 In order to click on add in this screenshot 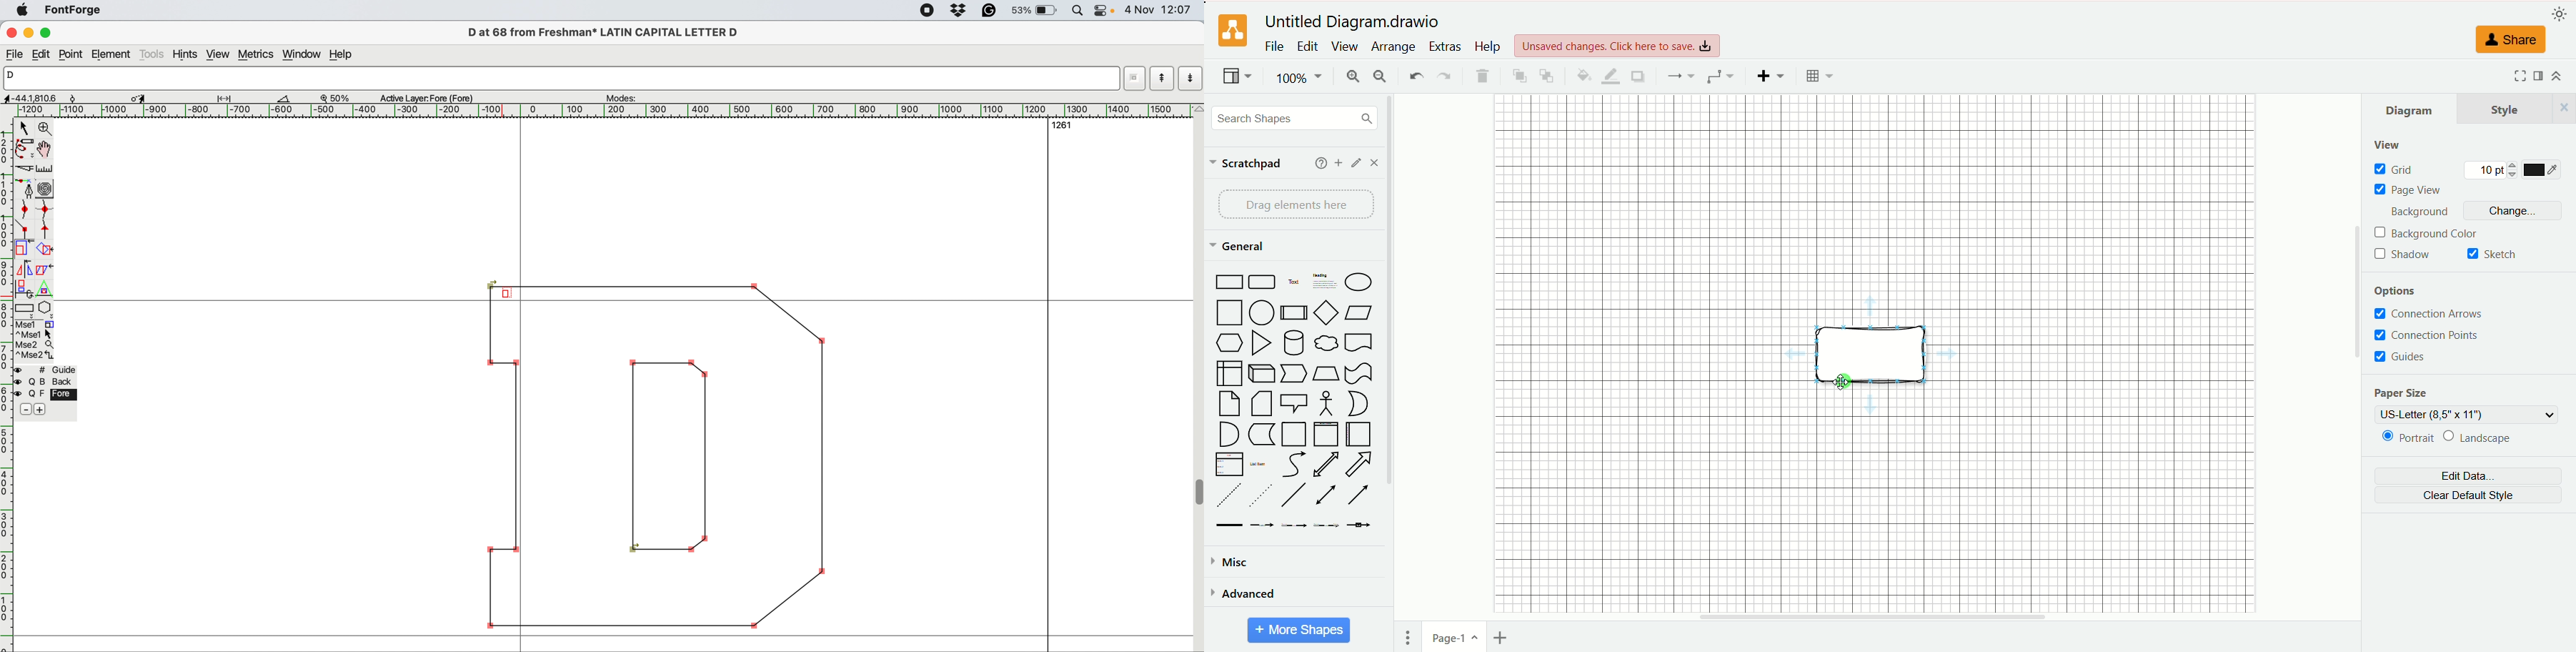, I will do `click(41, 410)`.